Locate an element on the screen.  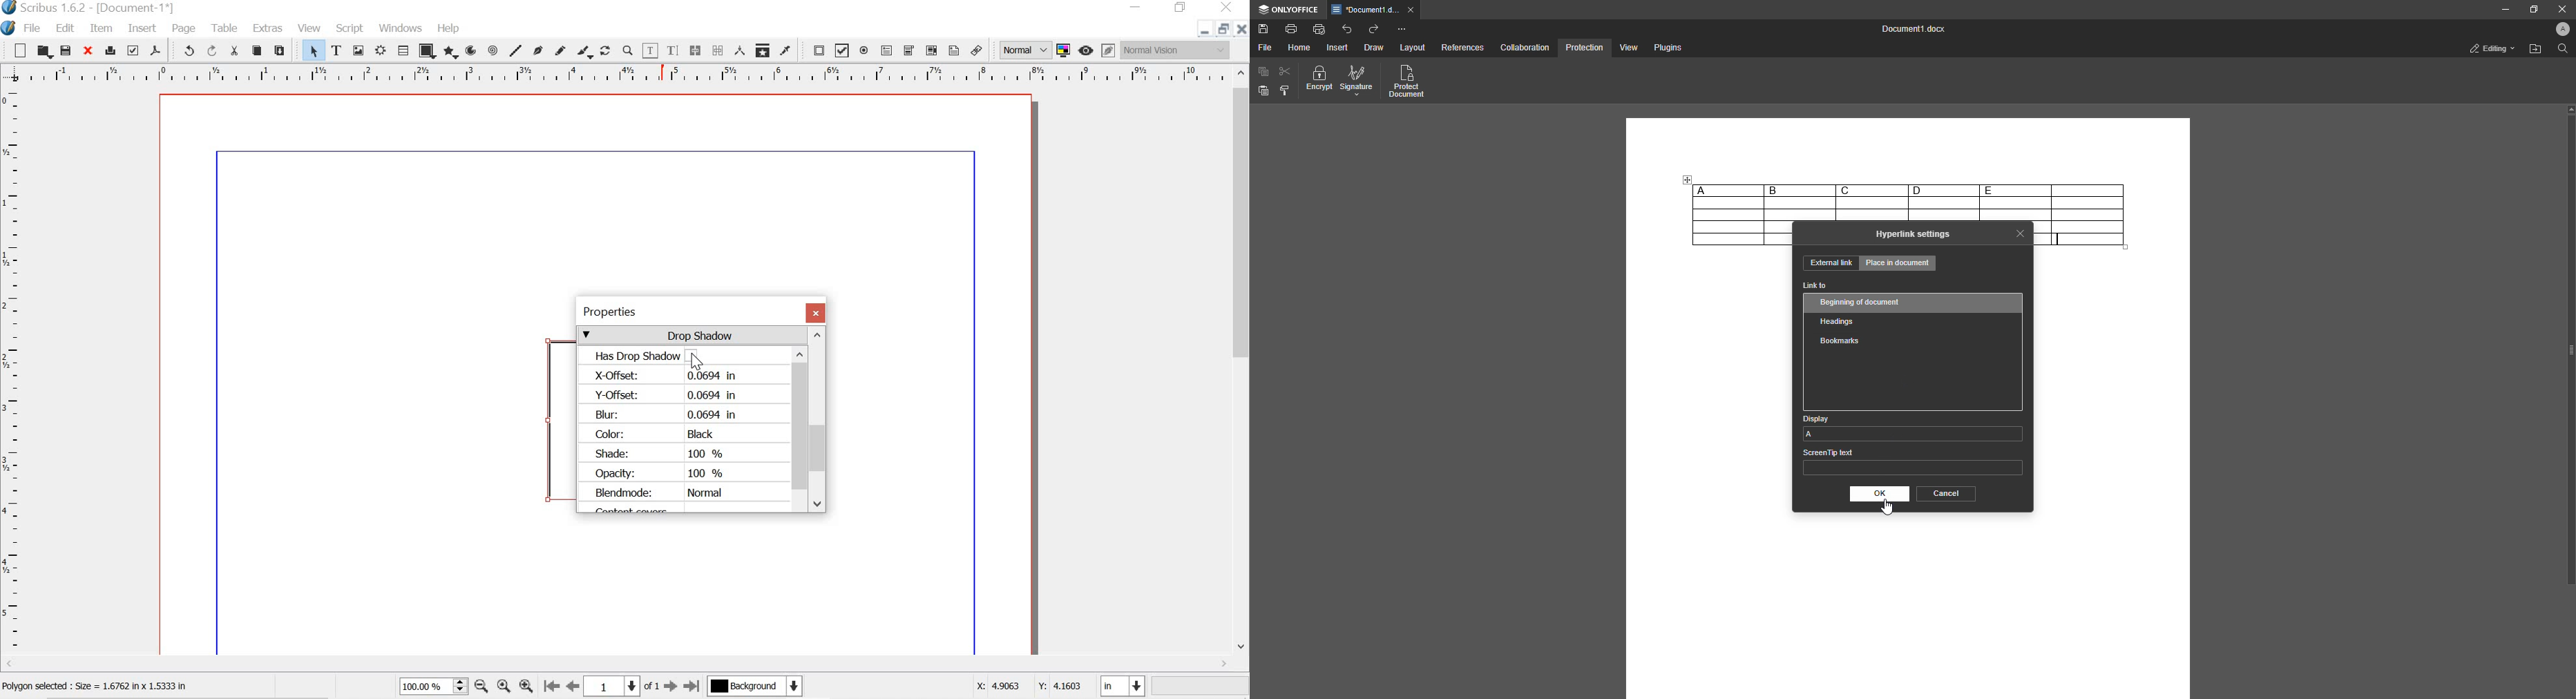
layout is located at coordinates (1414, 48).